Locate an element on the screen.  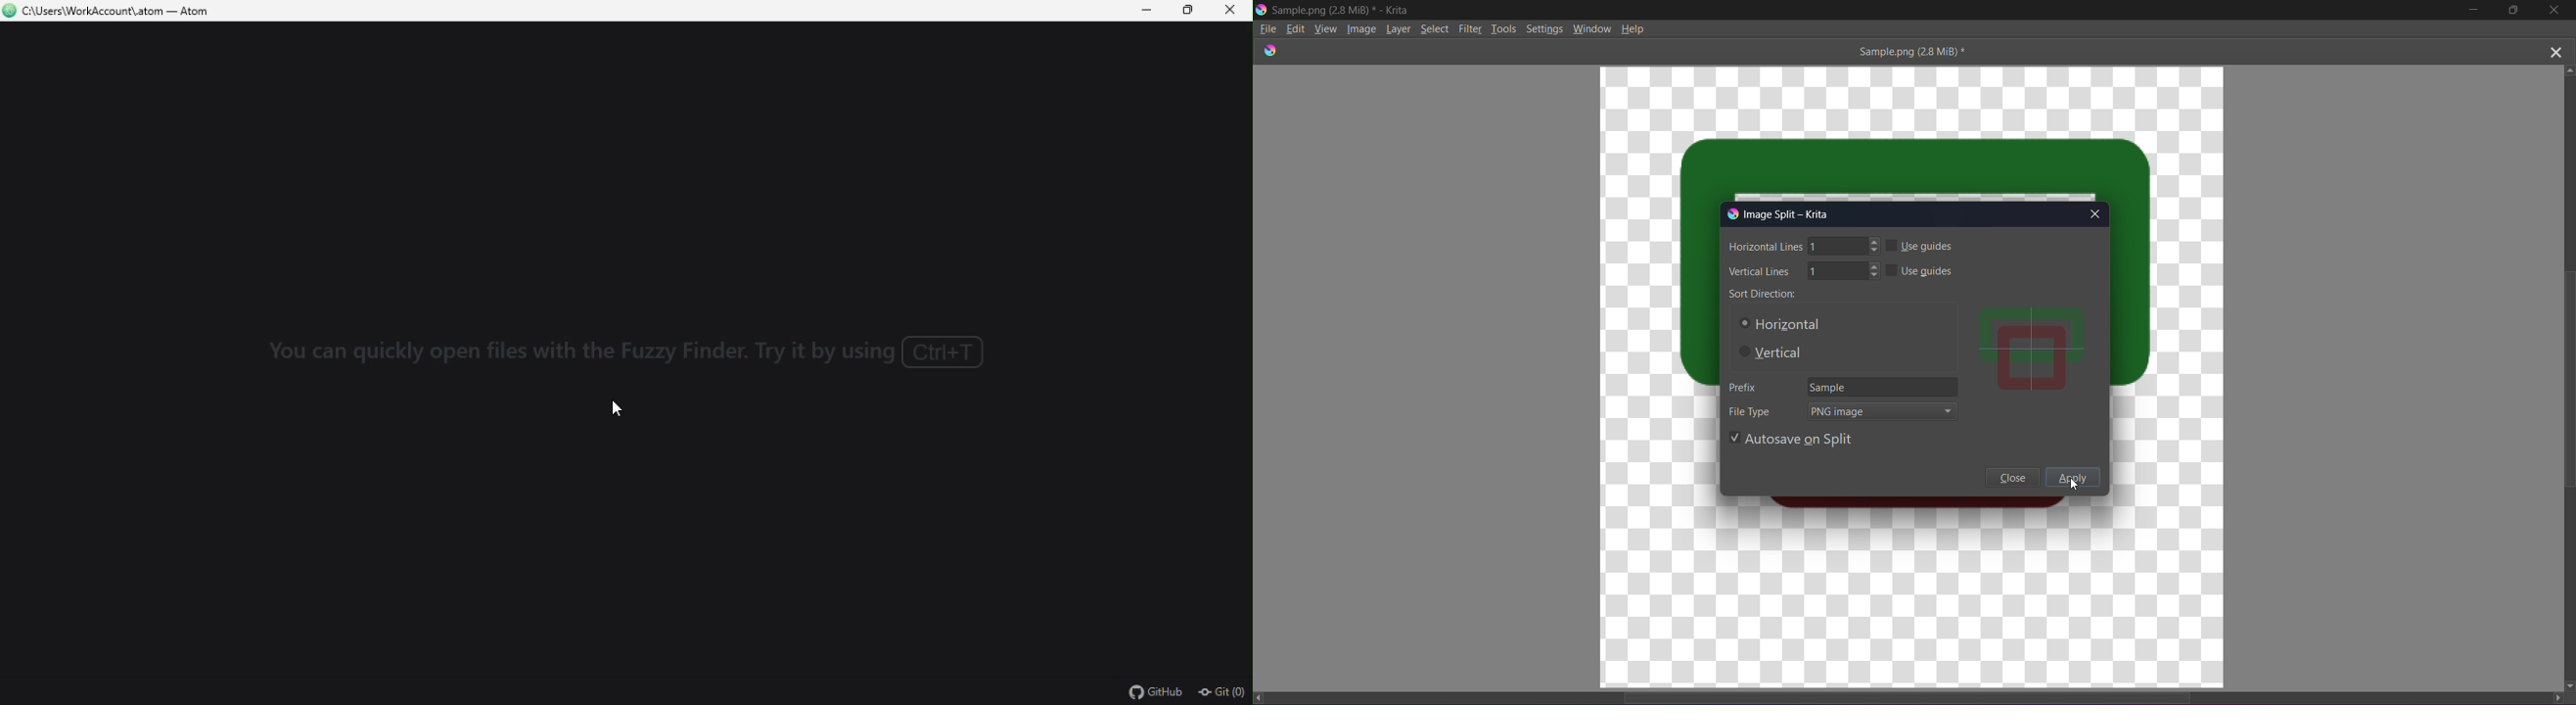
Scroll right is located at coordinates (2553, 697).